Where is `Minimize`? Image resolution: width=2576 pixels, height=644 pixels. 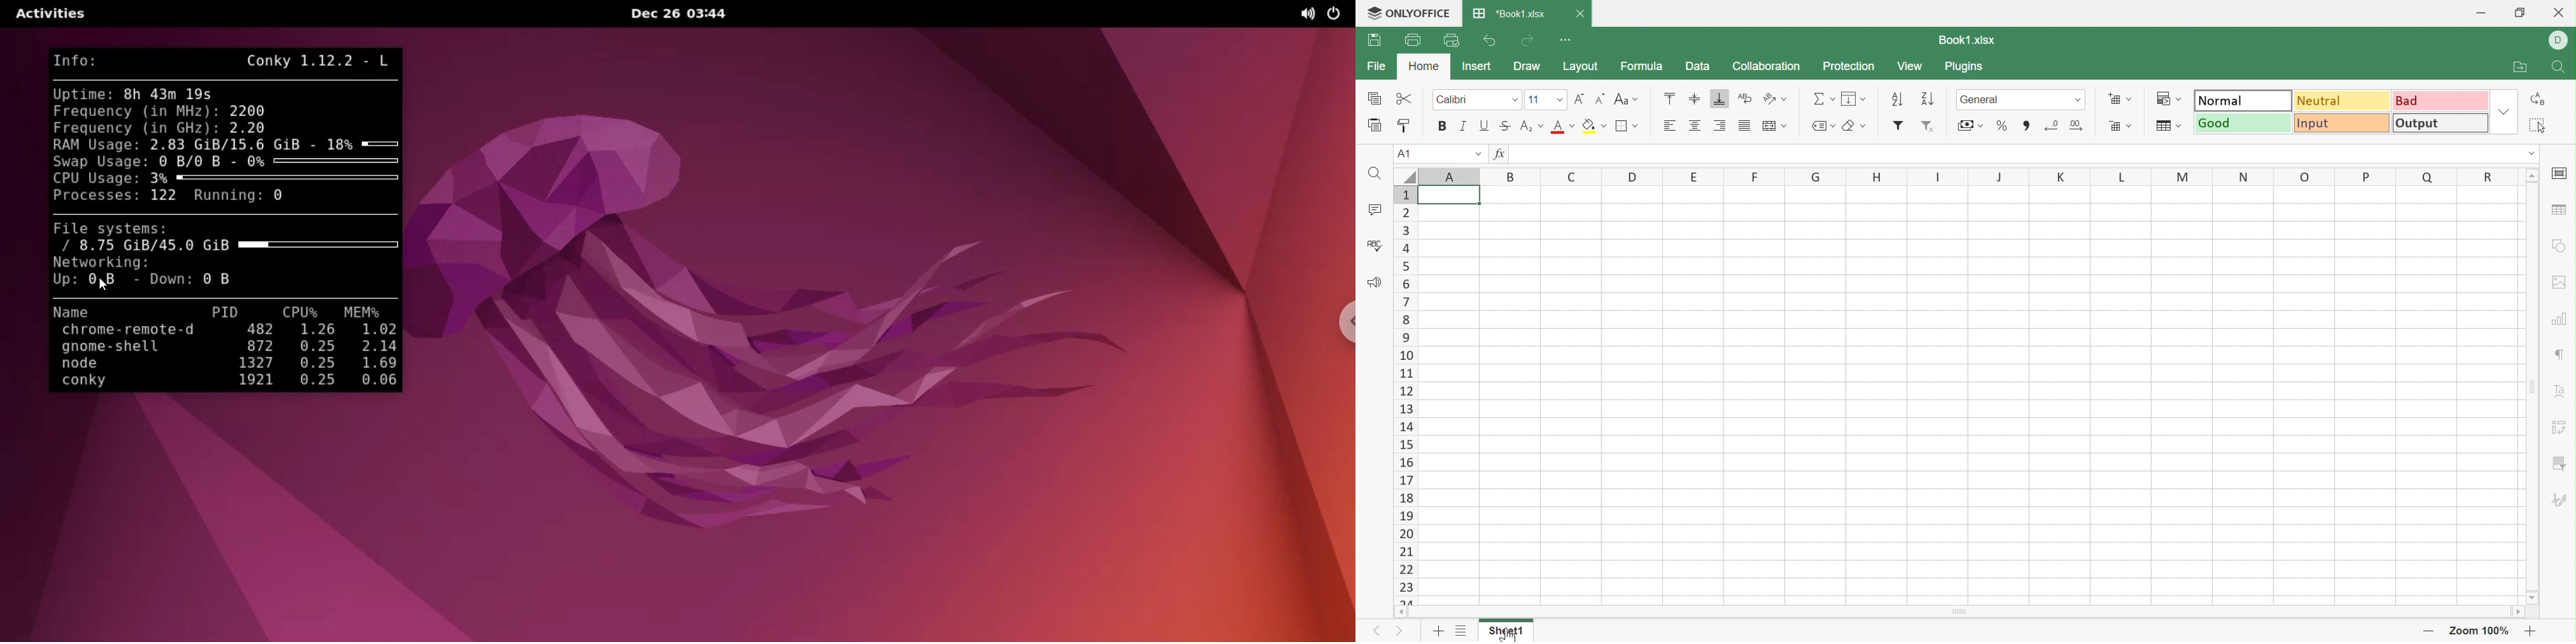
Minimize is located at coordinates (2481, 12).